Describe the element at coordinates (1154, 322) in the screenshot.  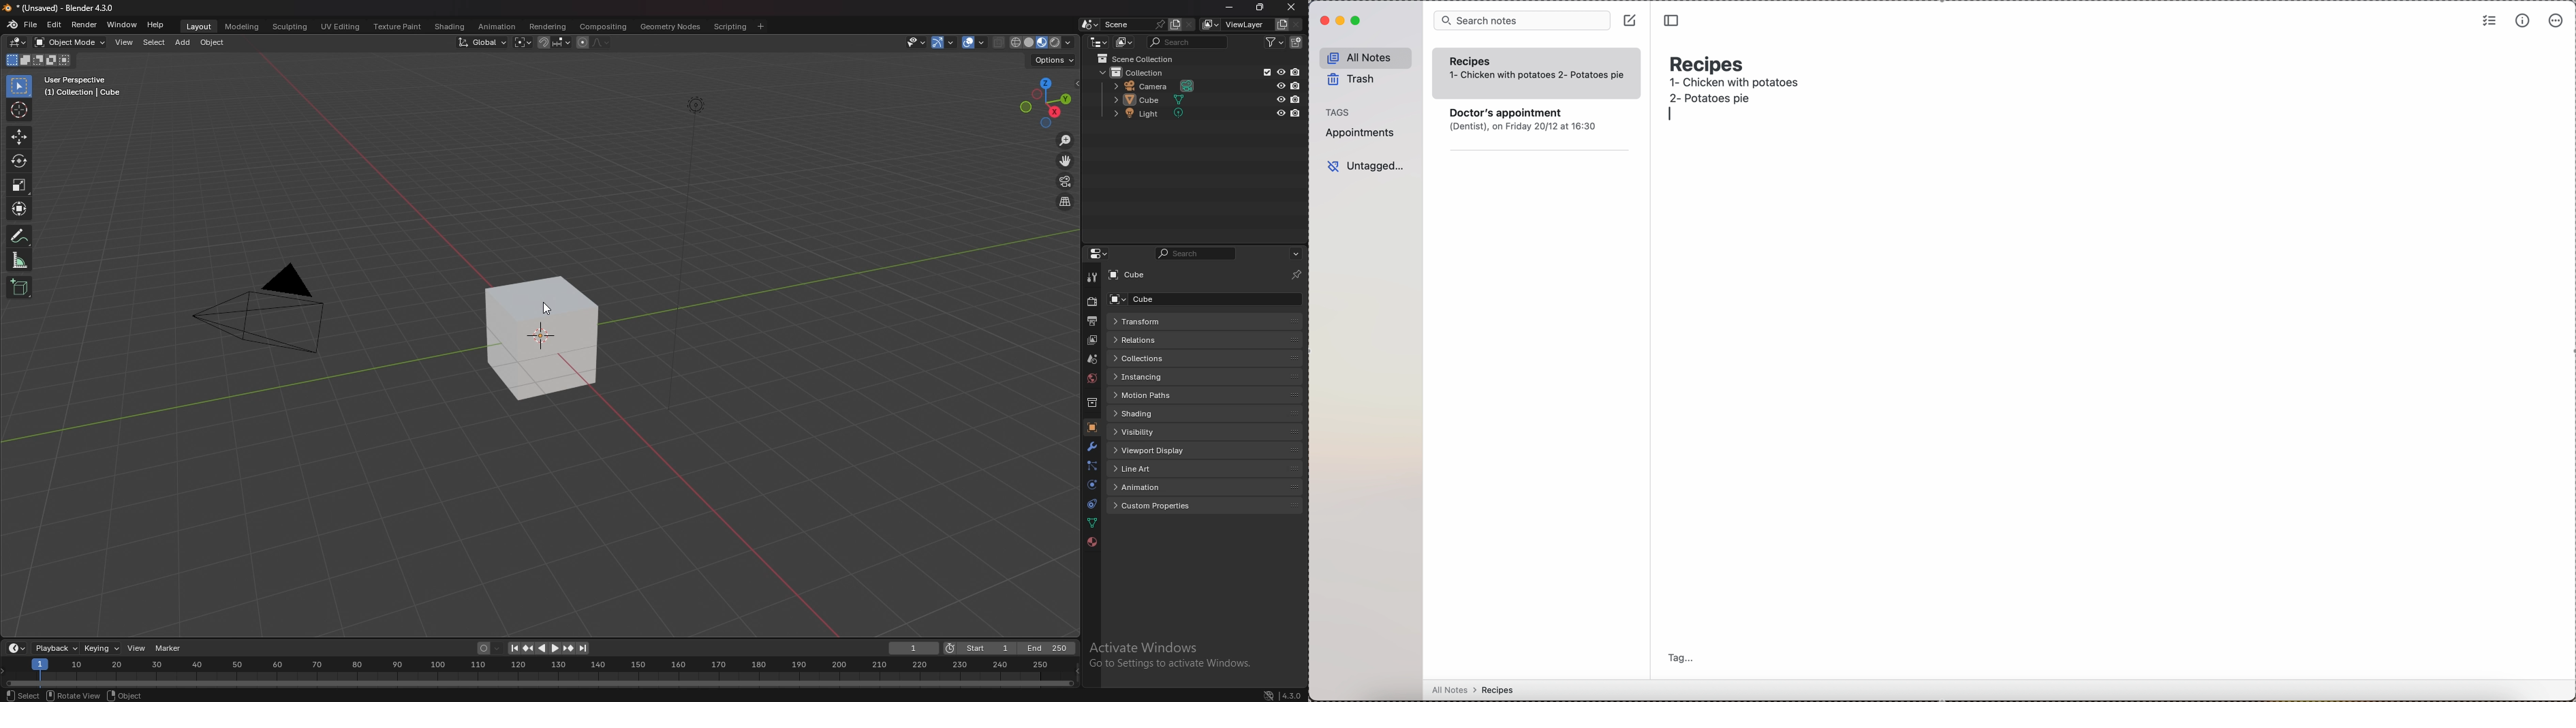
I see `transform` at that location.